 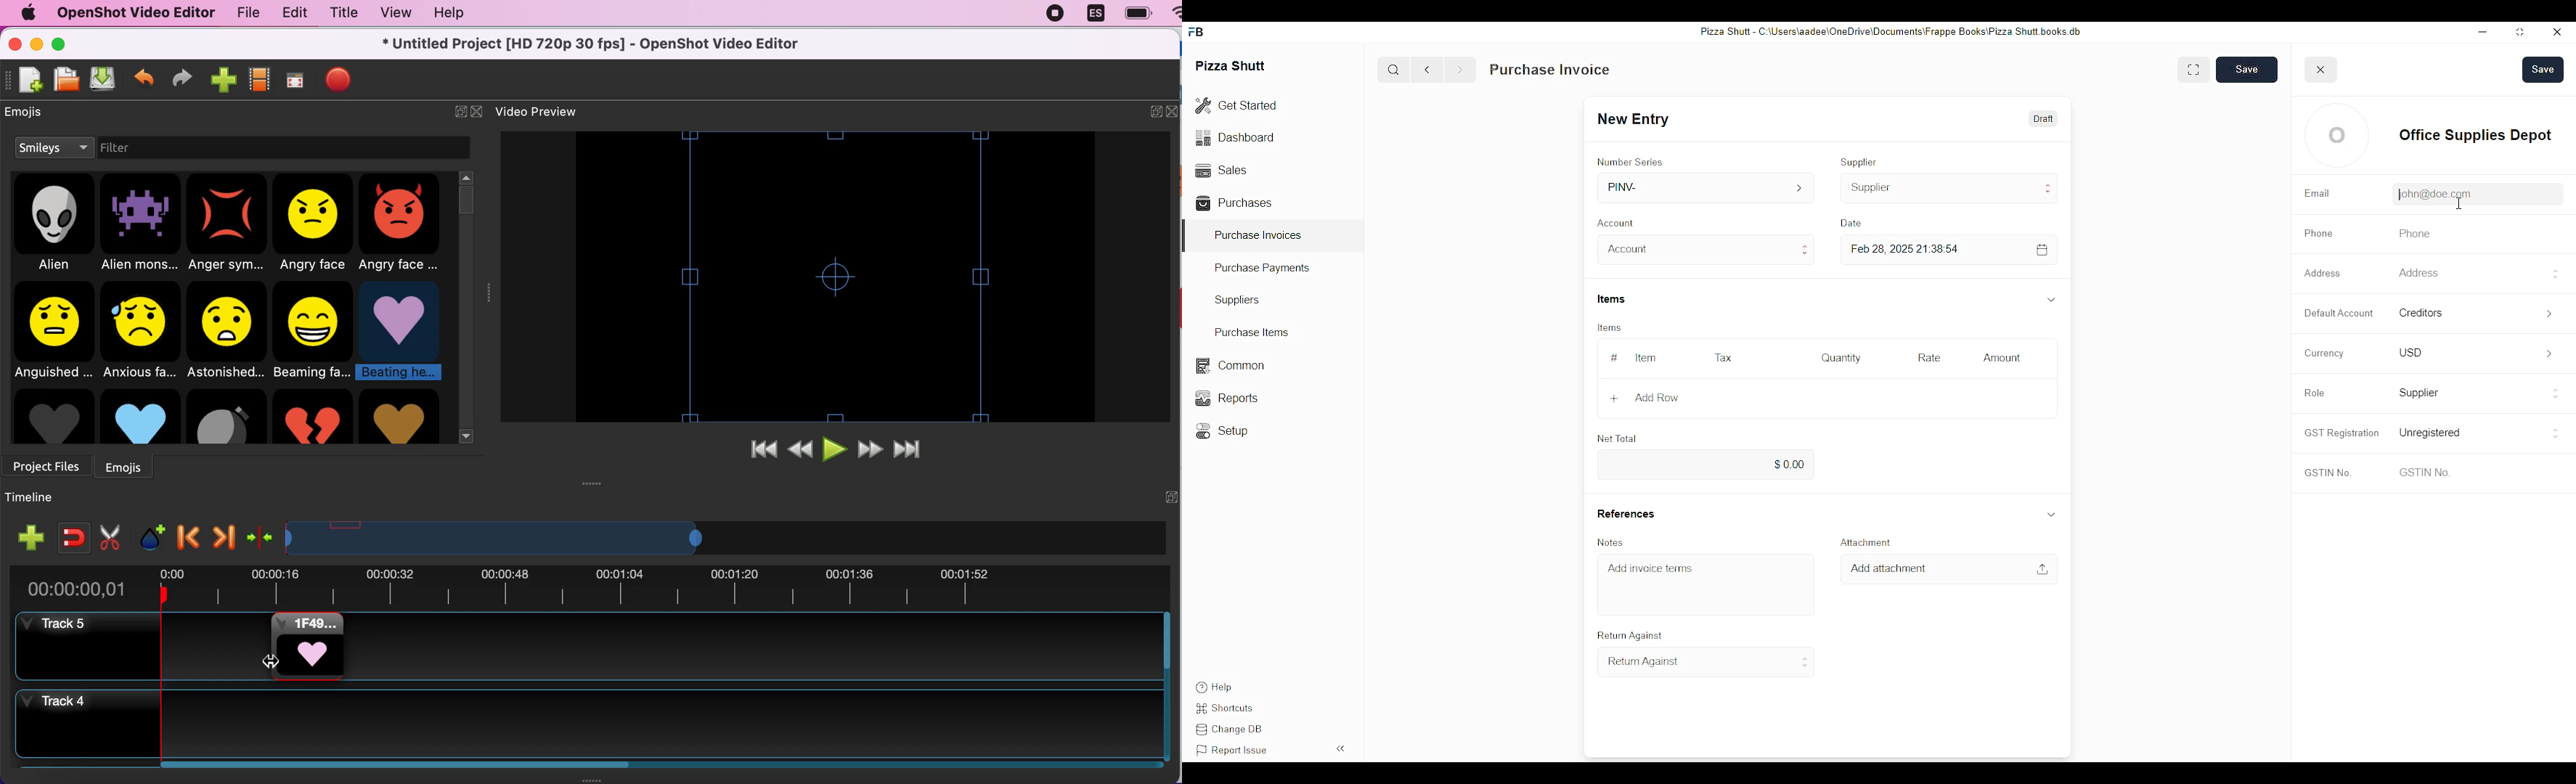 I want to click on Supplier, so click(x=2420, y=393).